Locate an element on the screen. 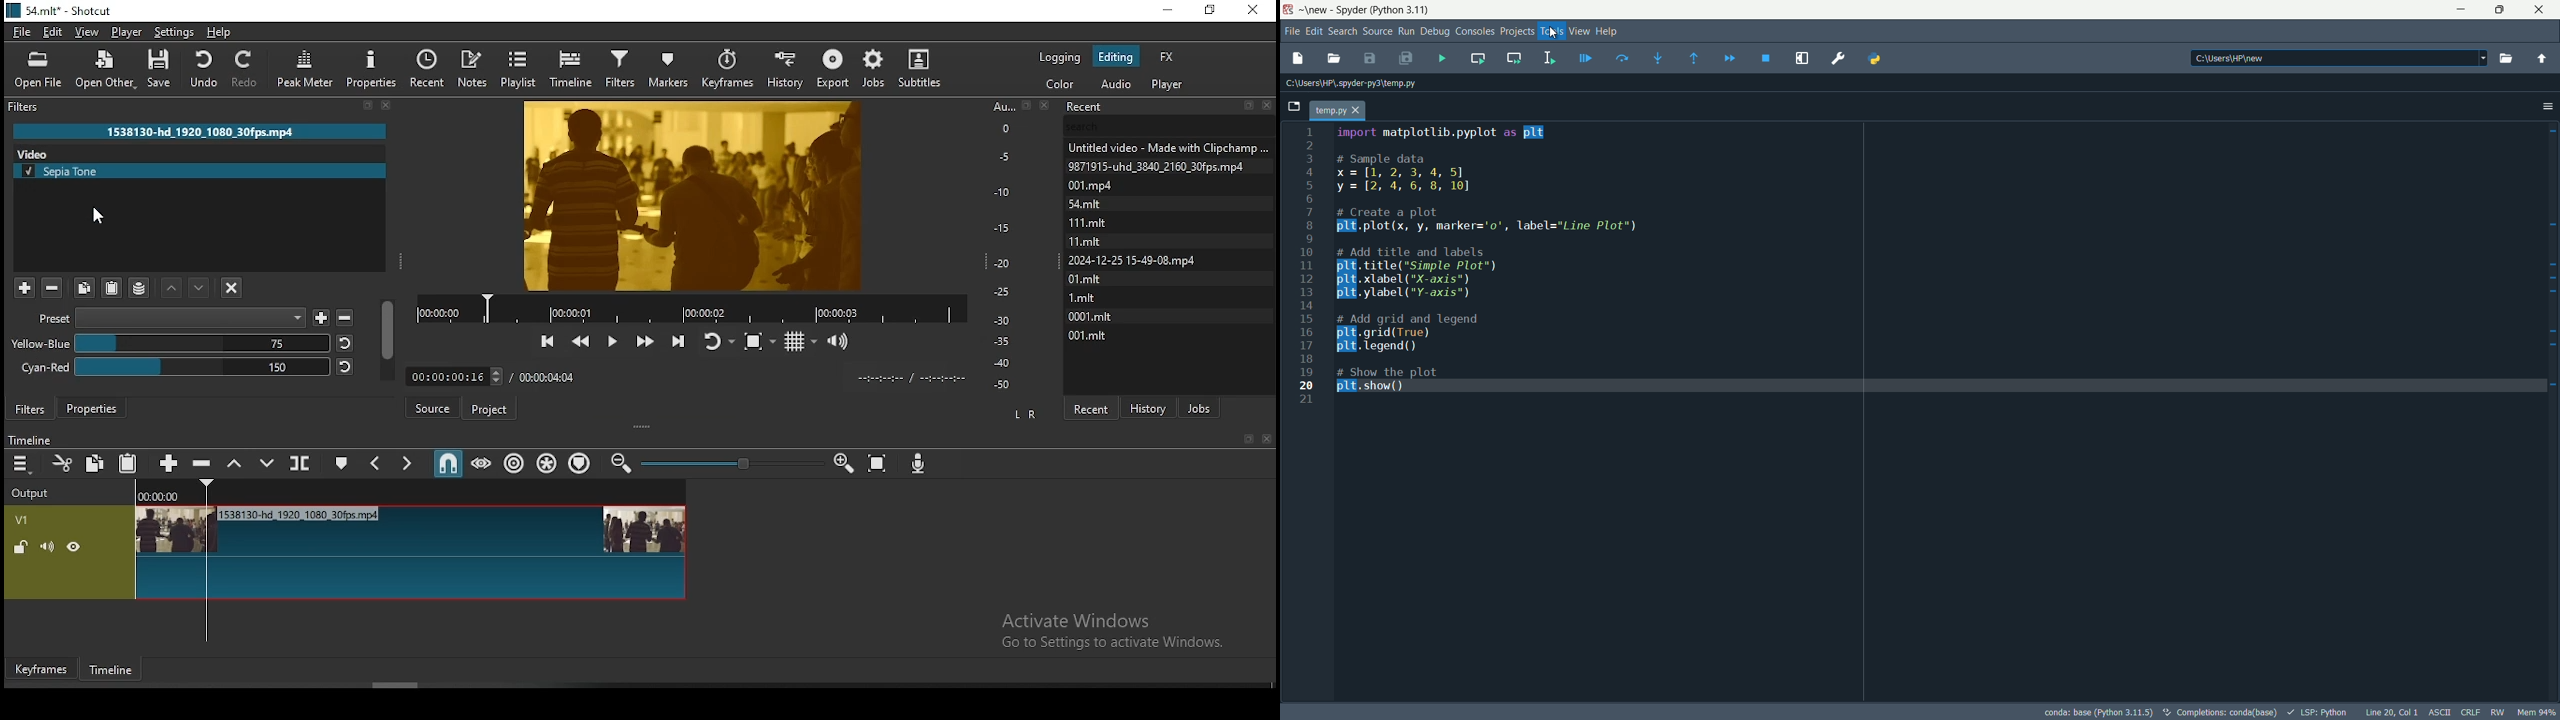  scroll bar is located at coordinates (401, 686).